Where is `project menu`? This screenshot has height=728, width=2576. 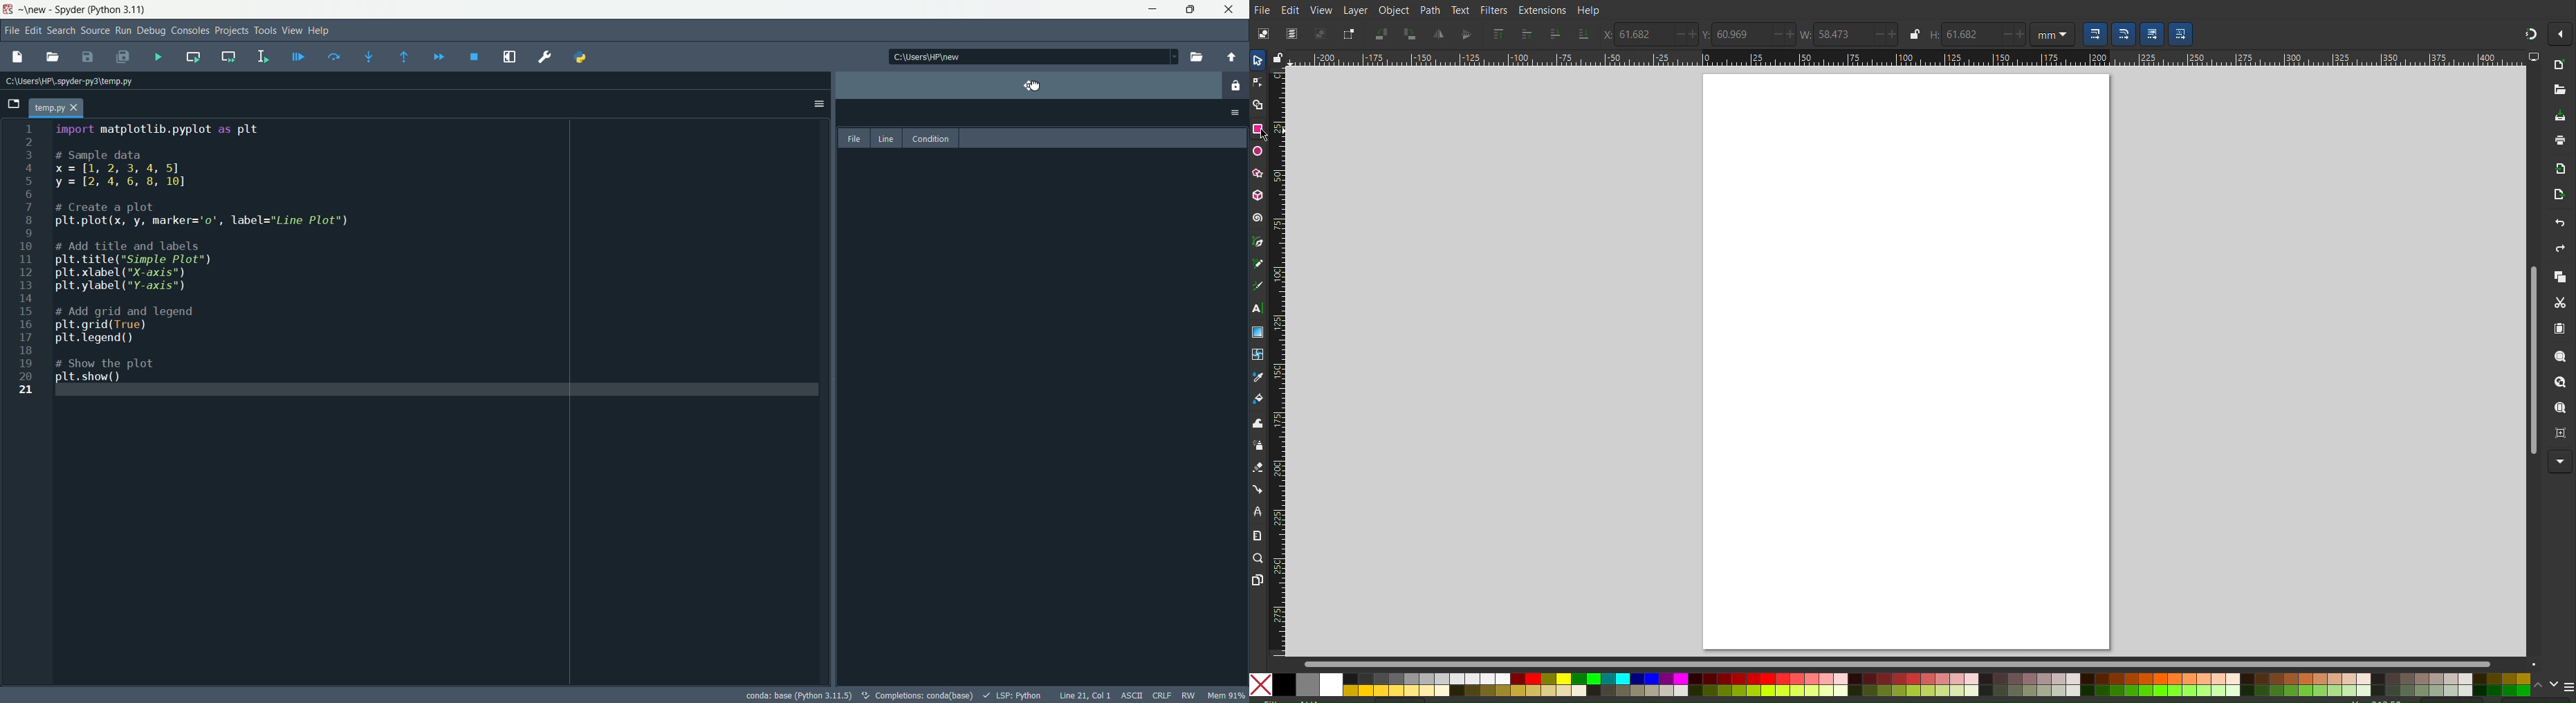
project menu is located at coordinates (230, 29).